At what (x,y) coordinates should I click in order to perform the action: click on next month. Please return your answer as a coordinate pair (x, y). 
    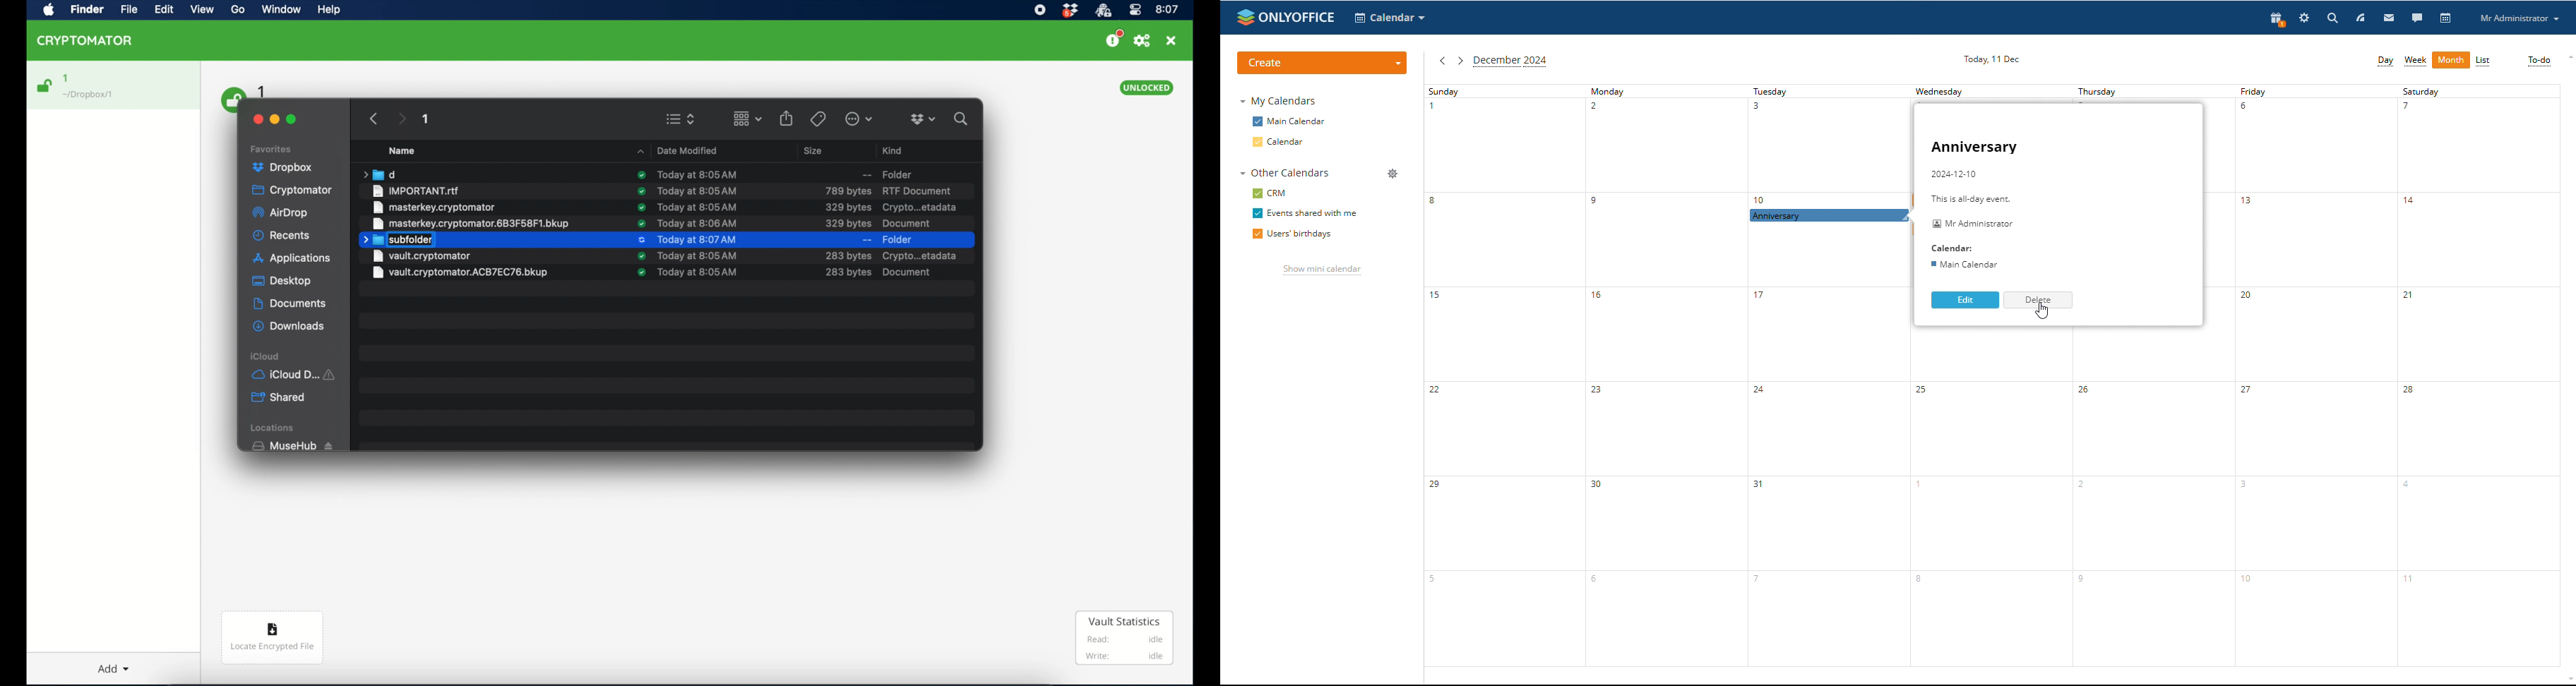
    Looking at the image, I should click on (1460, 61).